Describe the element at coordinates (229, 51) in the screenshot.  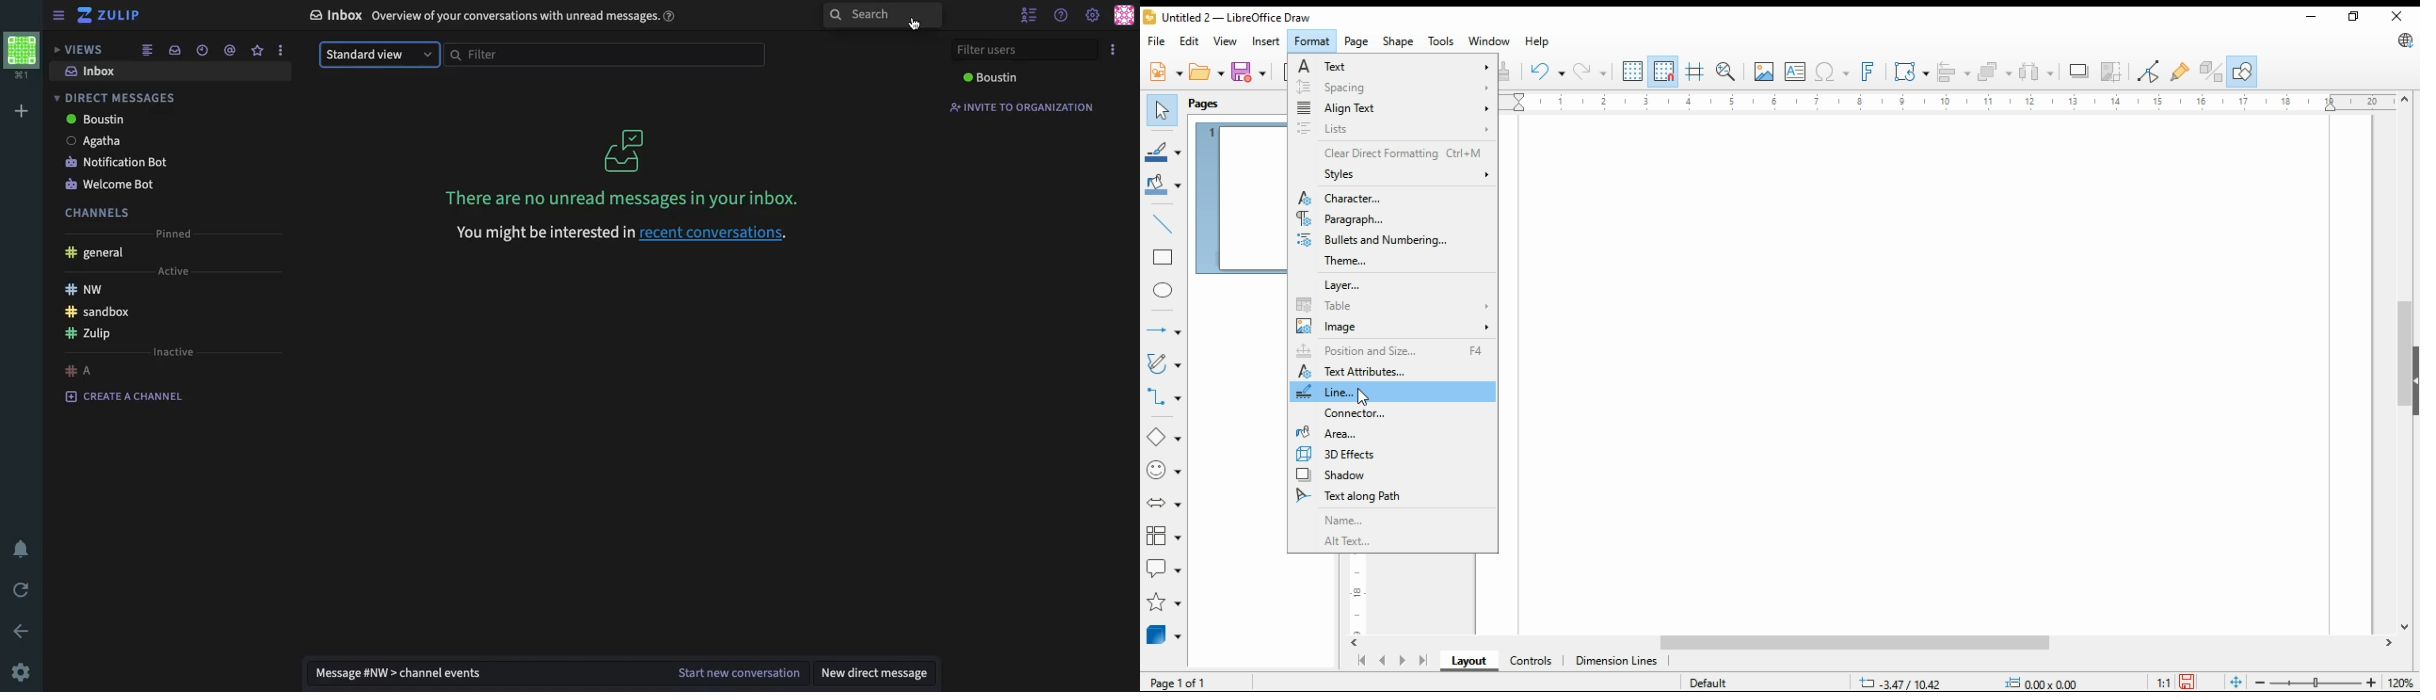
I see `mention` at that location.